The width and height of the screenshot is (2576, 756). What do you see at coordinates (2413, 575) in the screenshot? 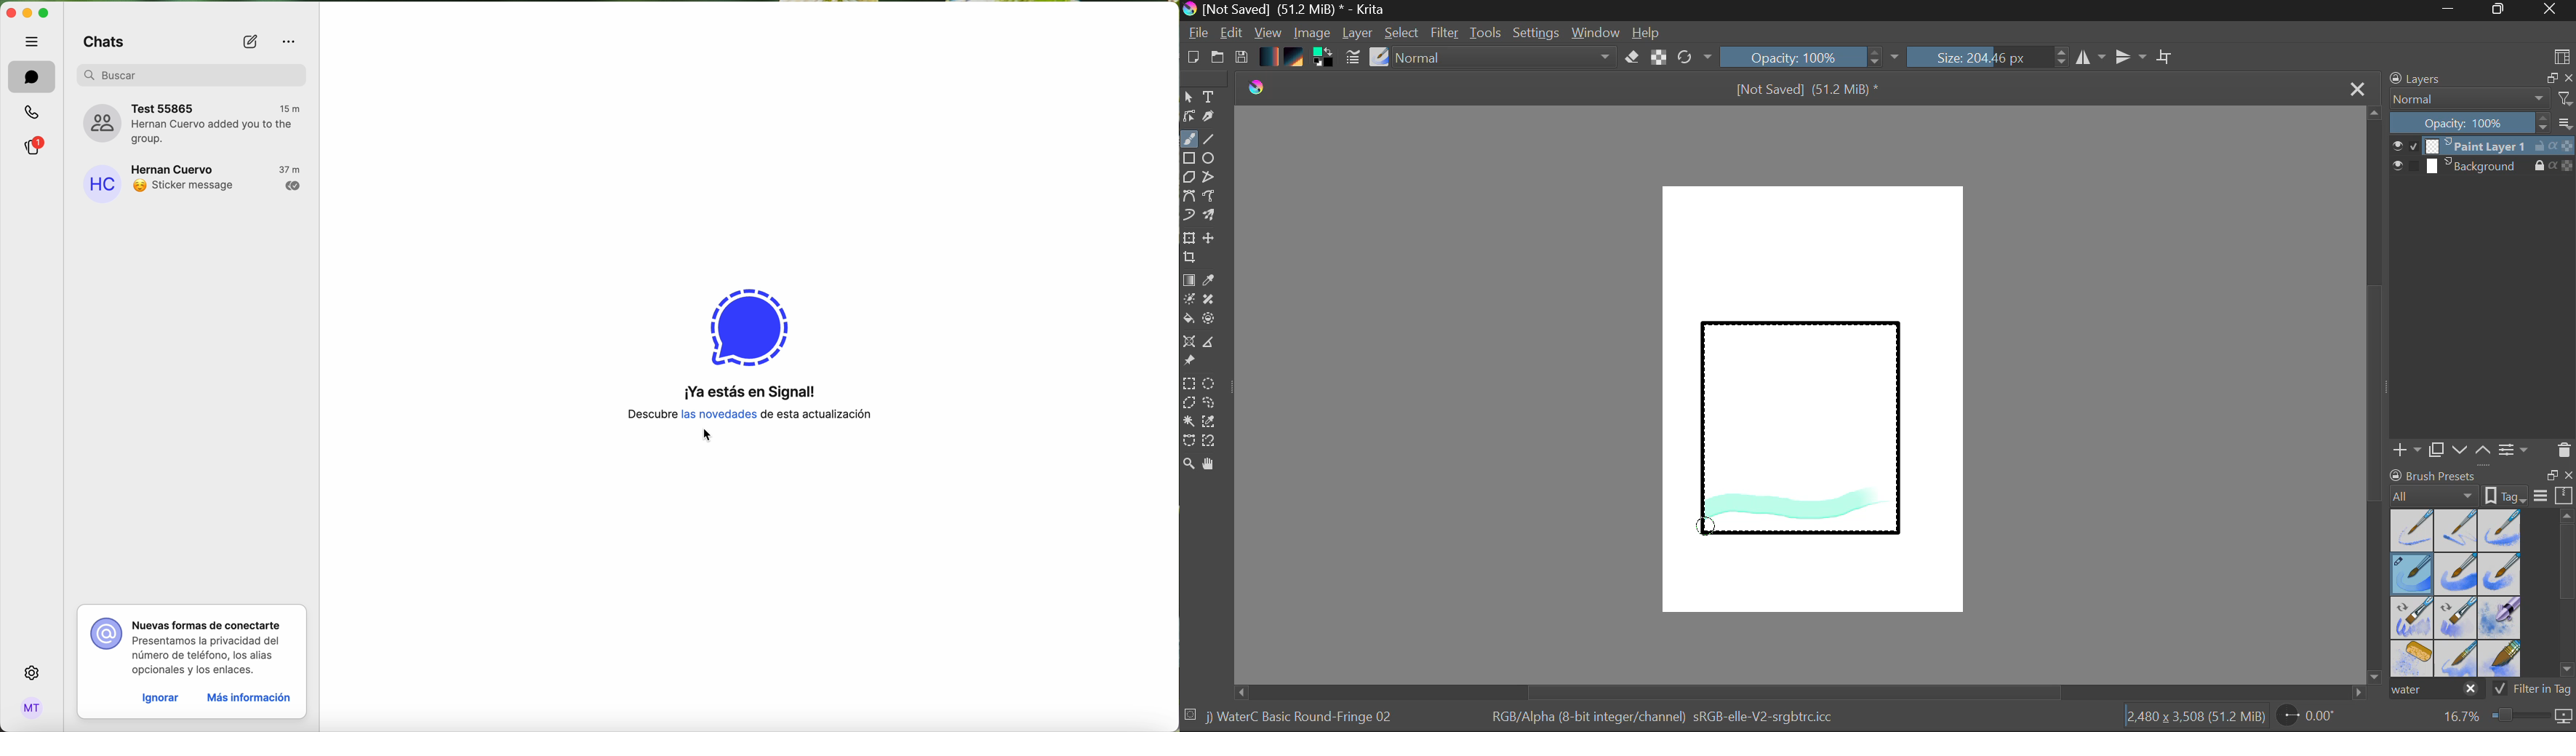
I see `Brush Selected` at bounding box center [2413, 575].